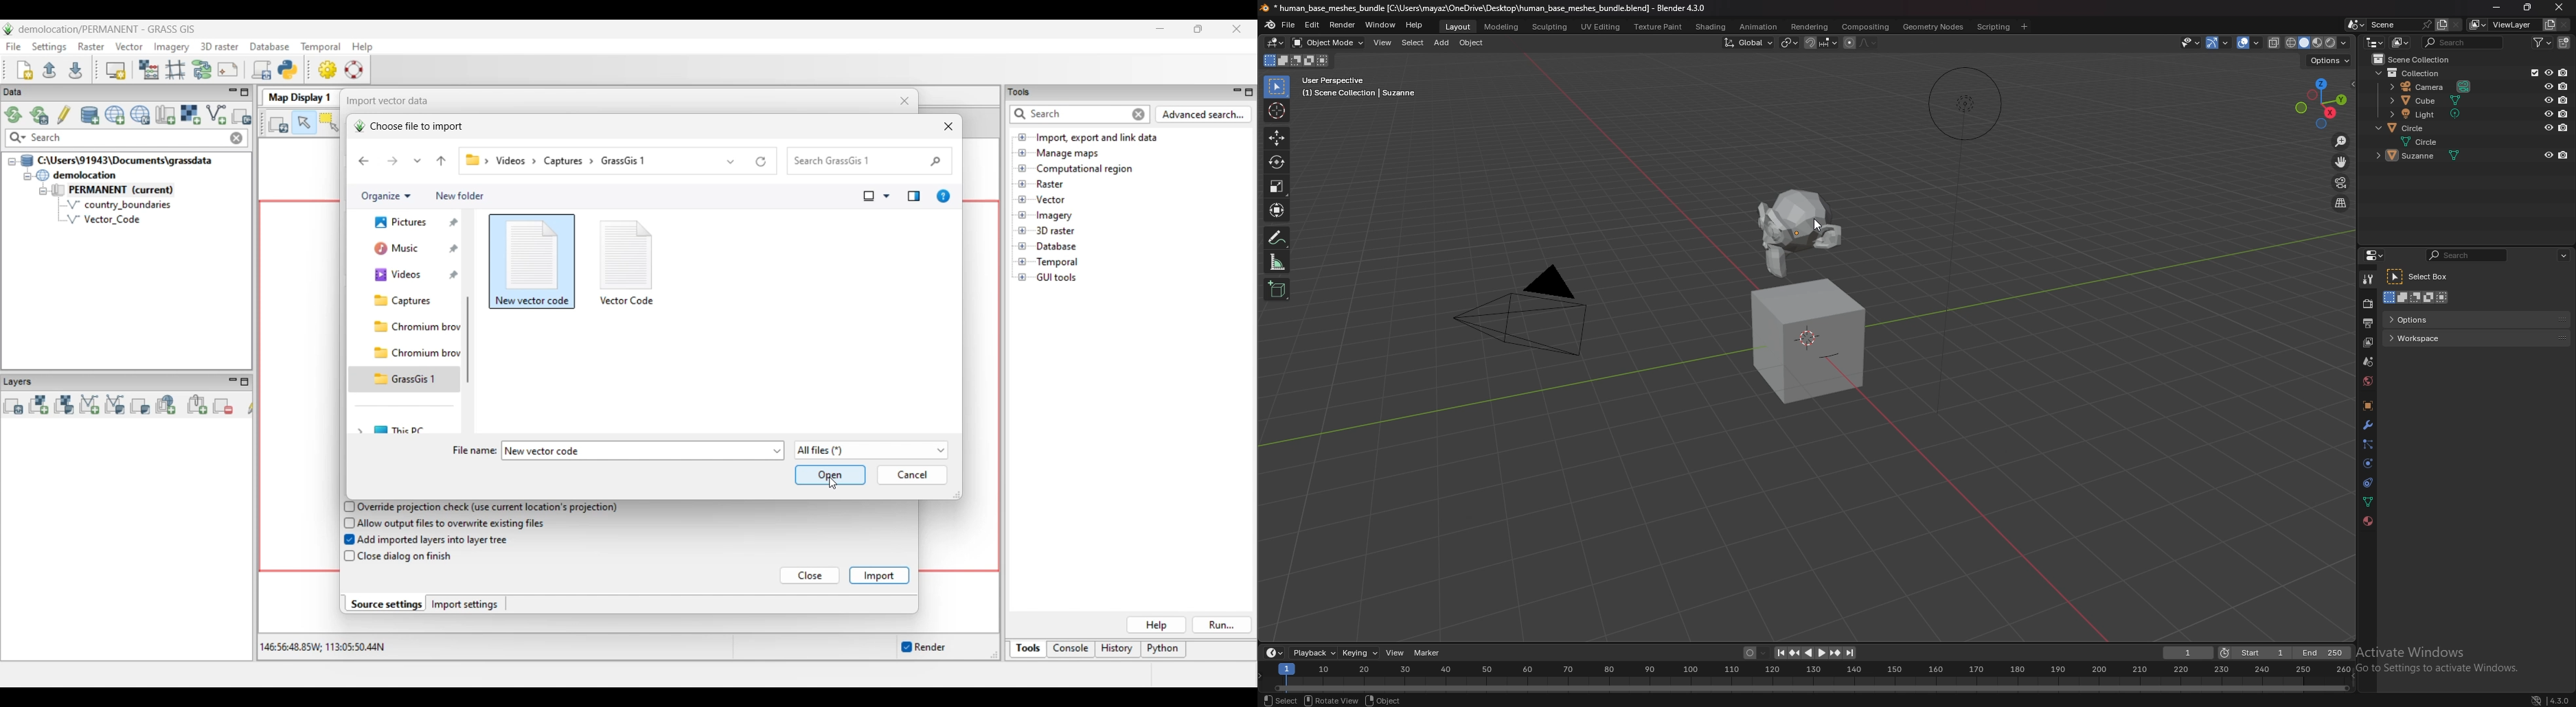 Image resolution: width=2576 pixels, height=728 pixels. Describe the element at coordinates (1806, 677) in the screenshot. I see `seek` at that location.